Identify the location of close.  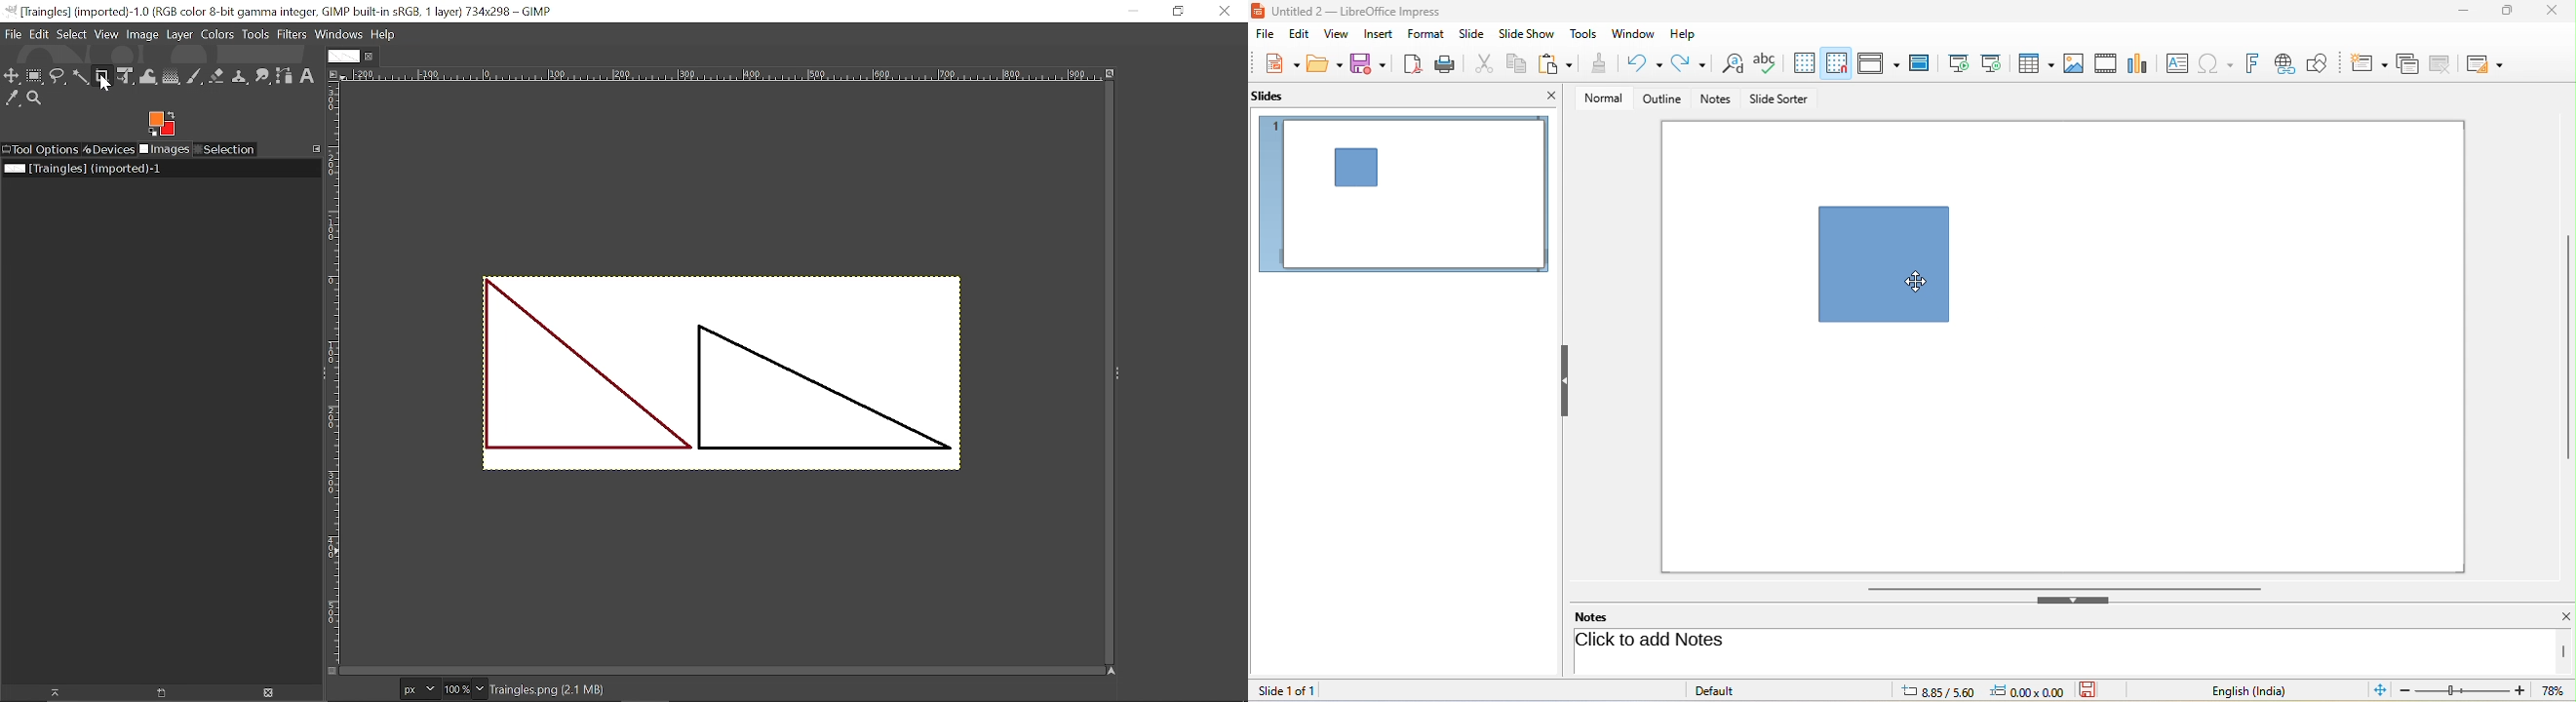
(1551, 95).